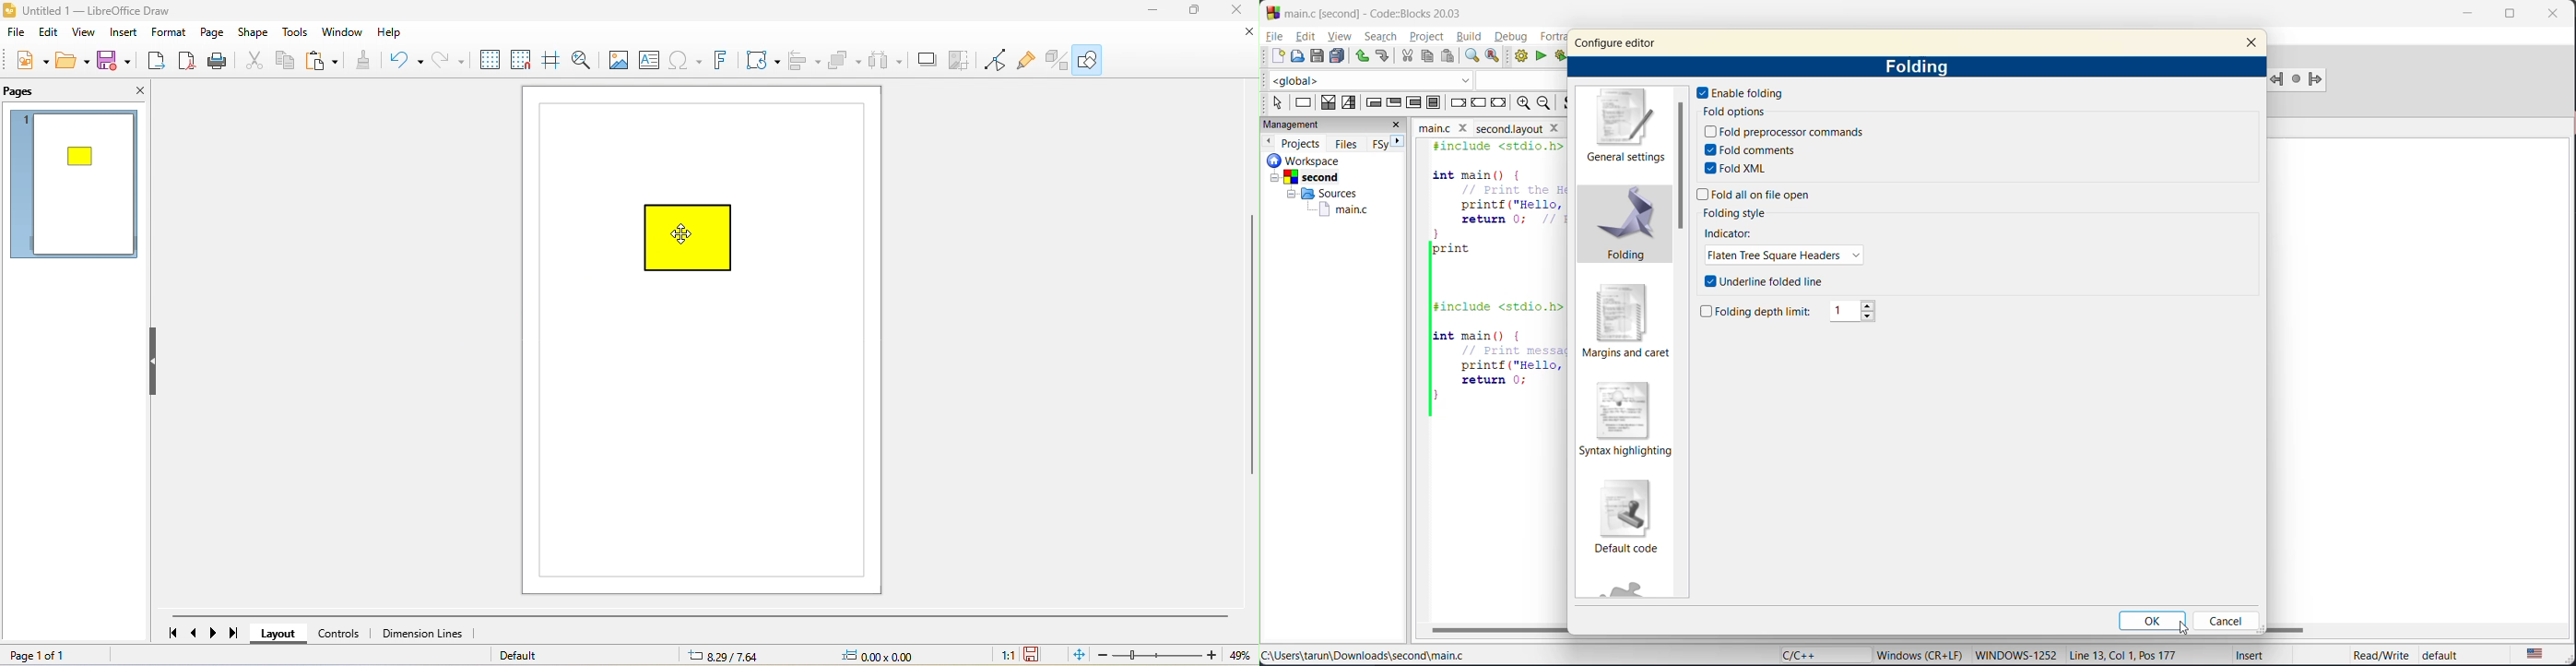 The height and width of the screenshot is (672, 2576). I want to click on last jump, so click(2298, 79).